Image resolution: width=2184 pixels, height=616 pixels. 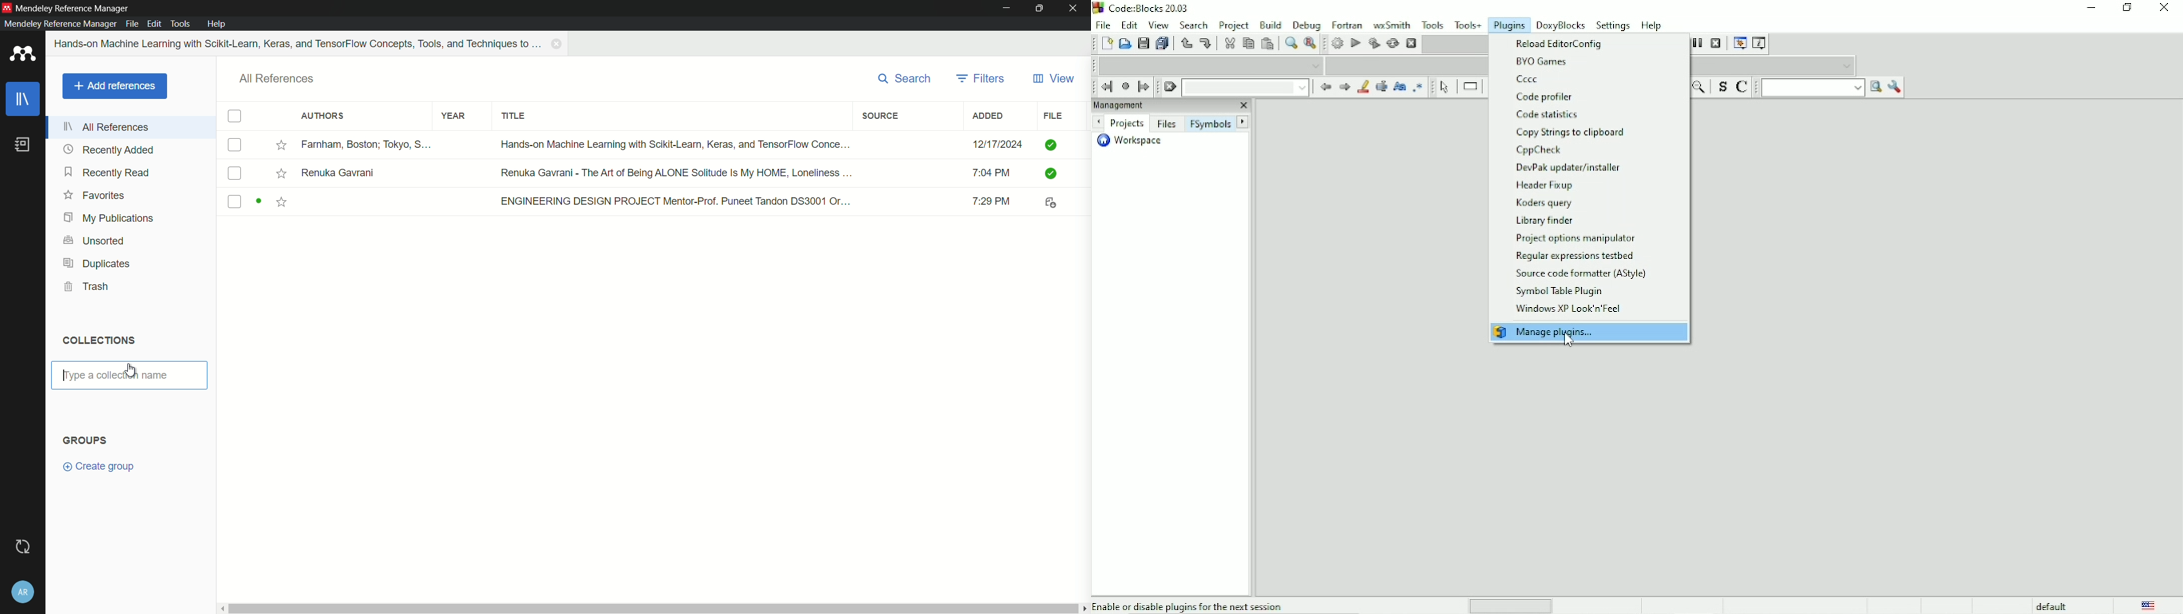 I want to click on edit menu, so click(x=155, y=24).